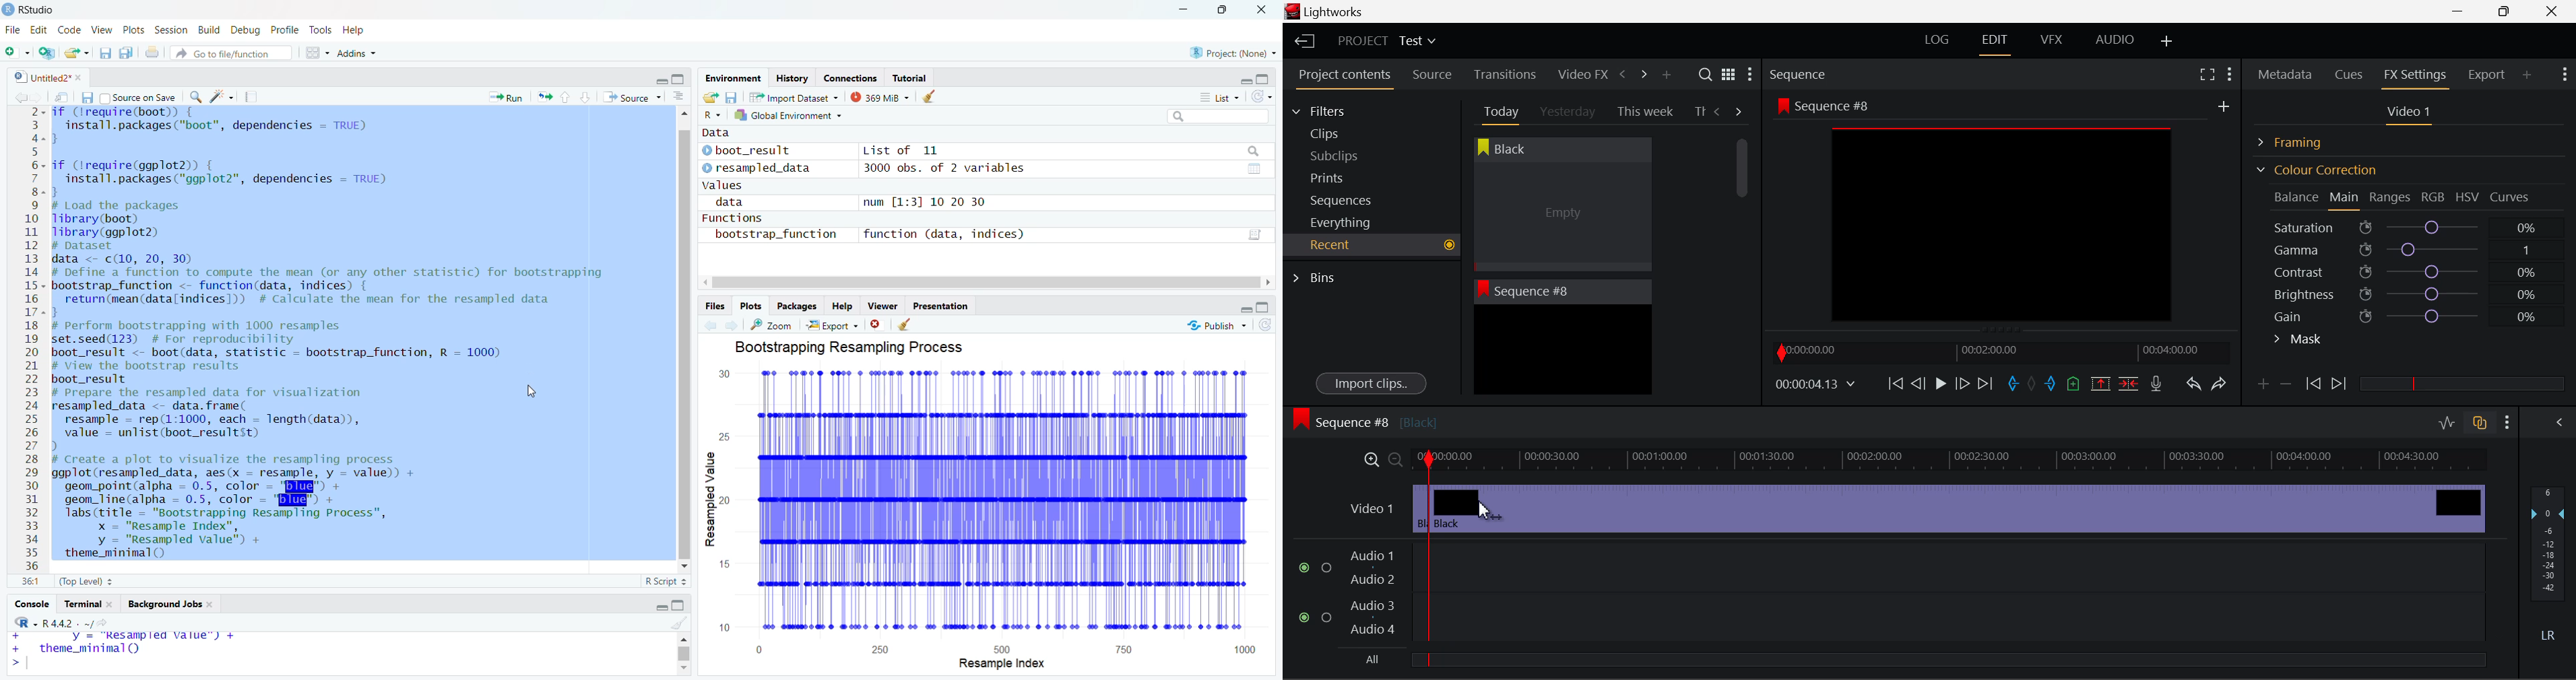 This screenshot has width=2576, height=700. Describe the element at coordinates (933, 202) in the screenshot. I see `num [1:3] 10 20 30` at that location.